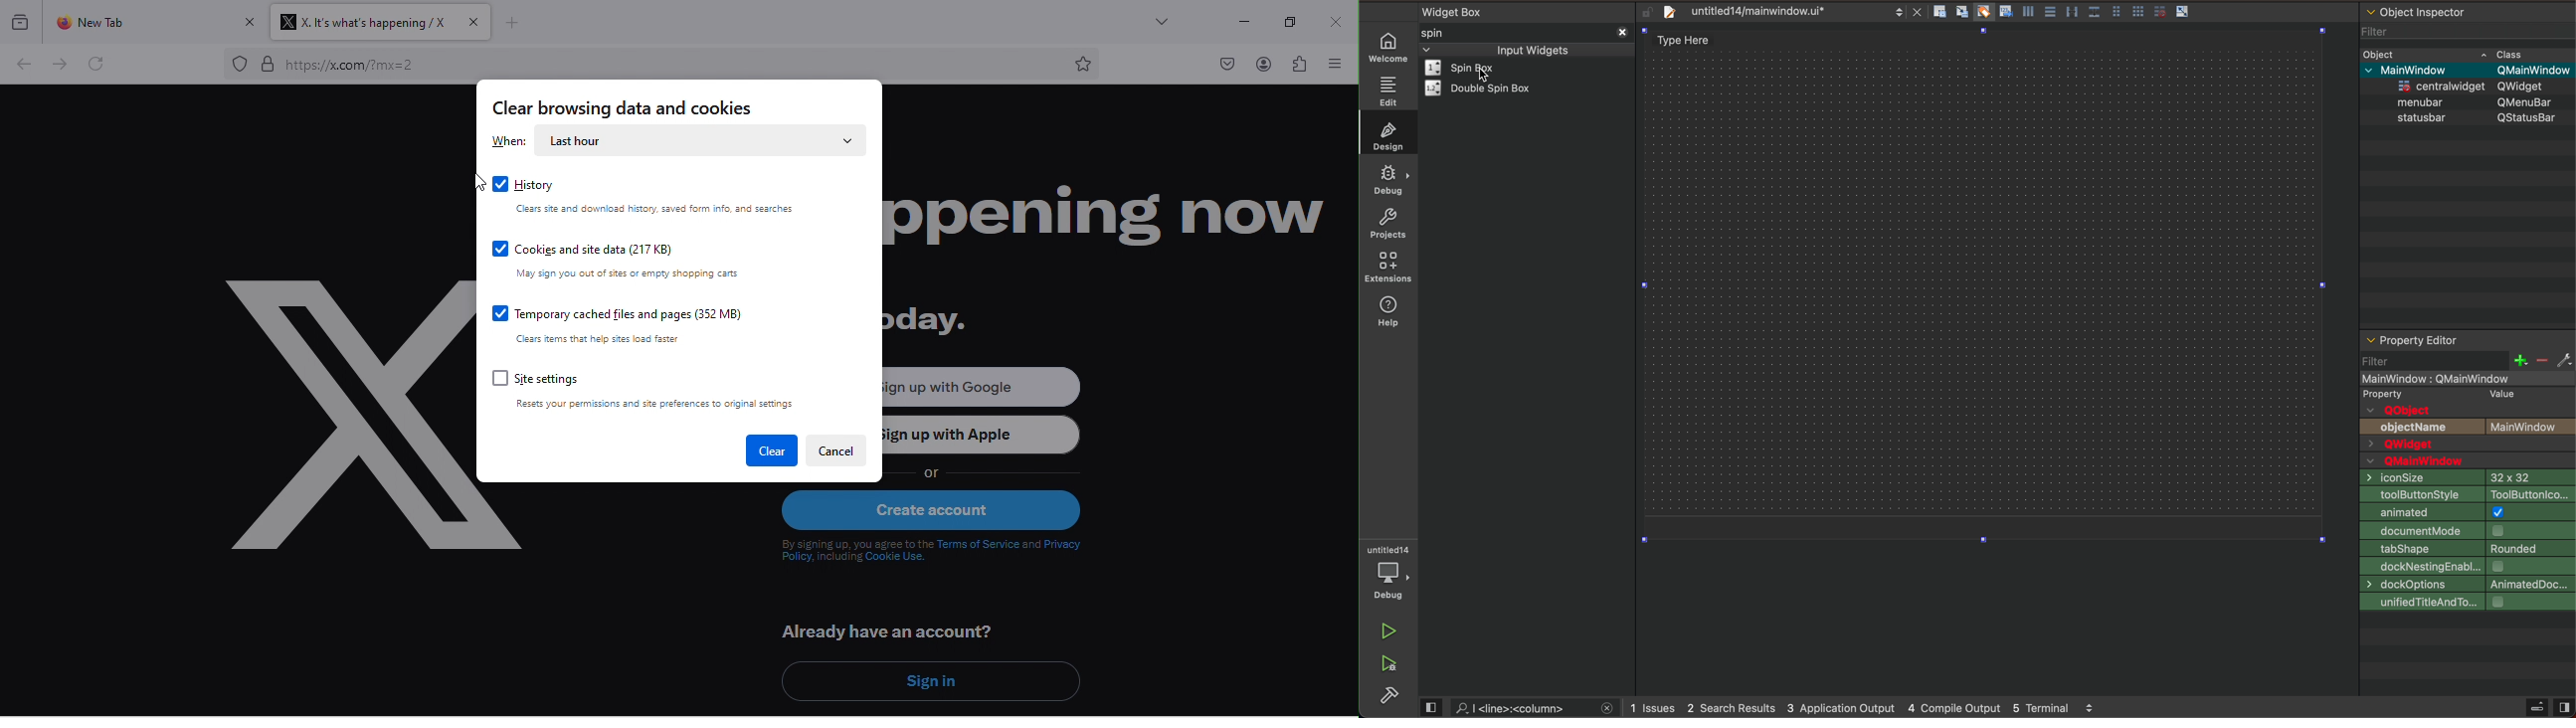 This screenshot has width=2576, height=728. What do you see at coordinates (1529, 11) in the screenshot?
I see `widget box` at bounding box center [1529, 11].